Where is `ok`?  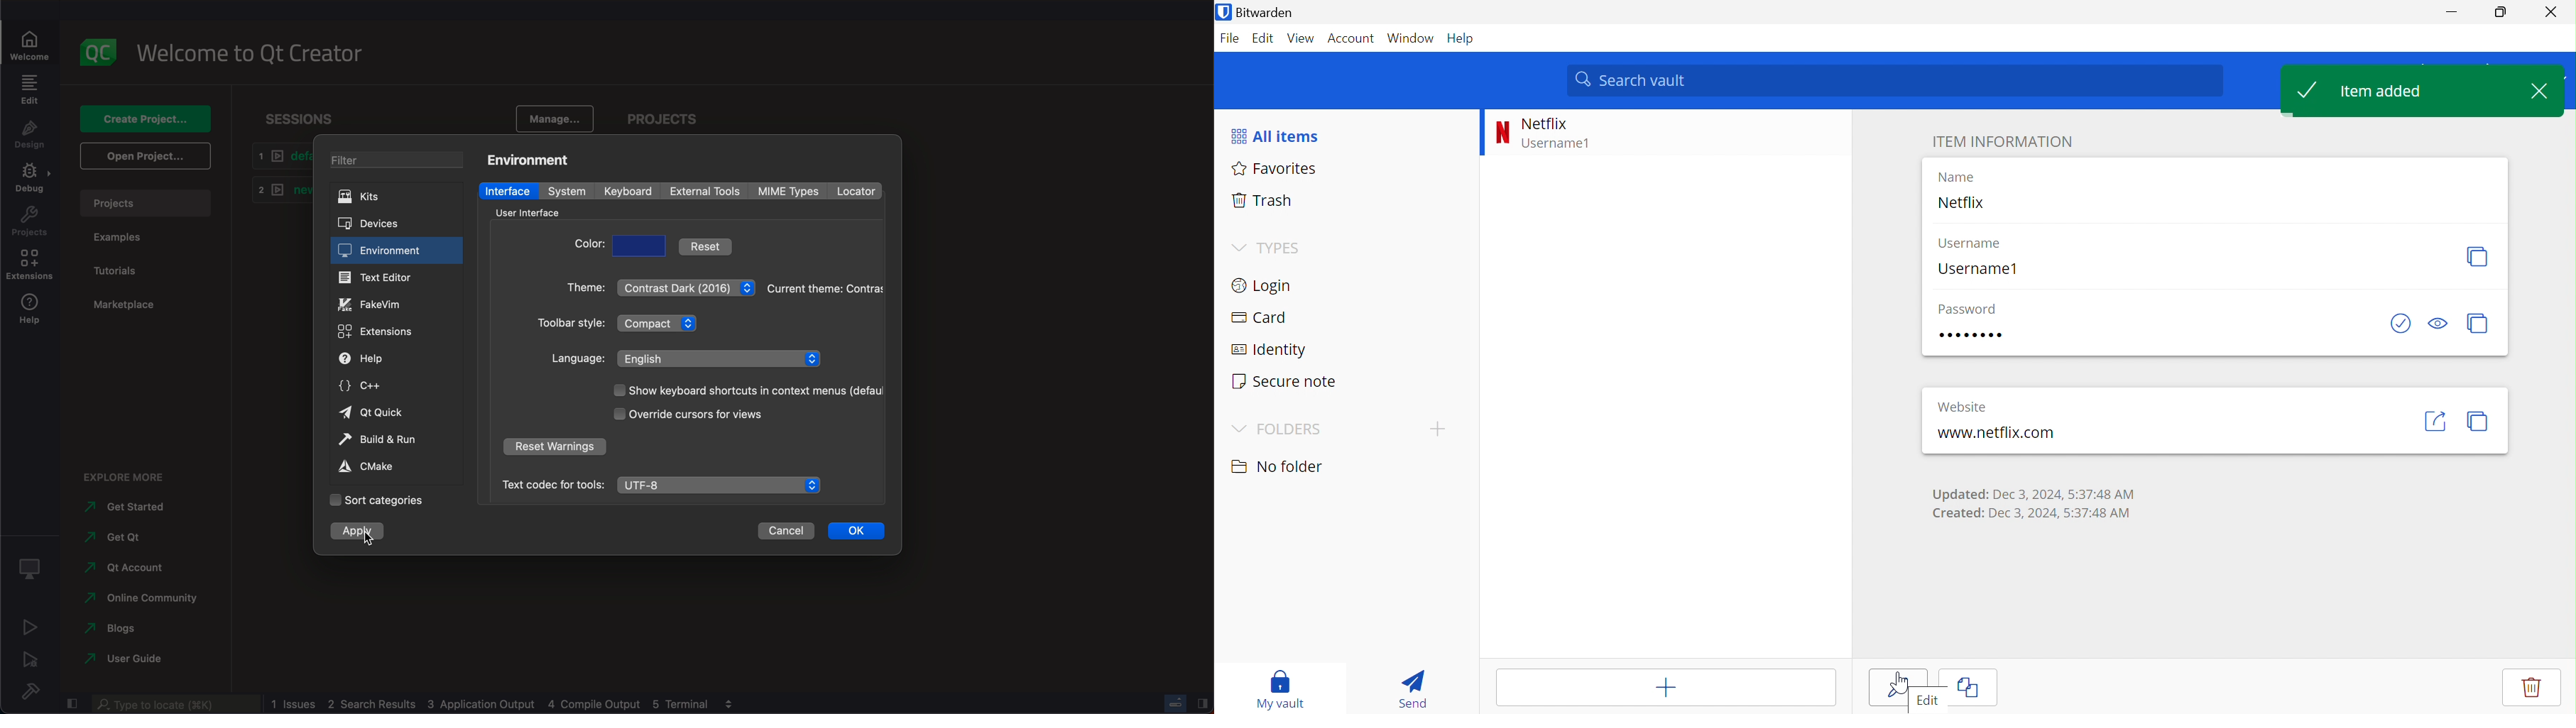
ok is located at coordinates (858, 532).